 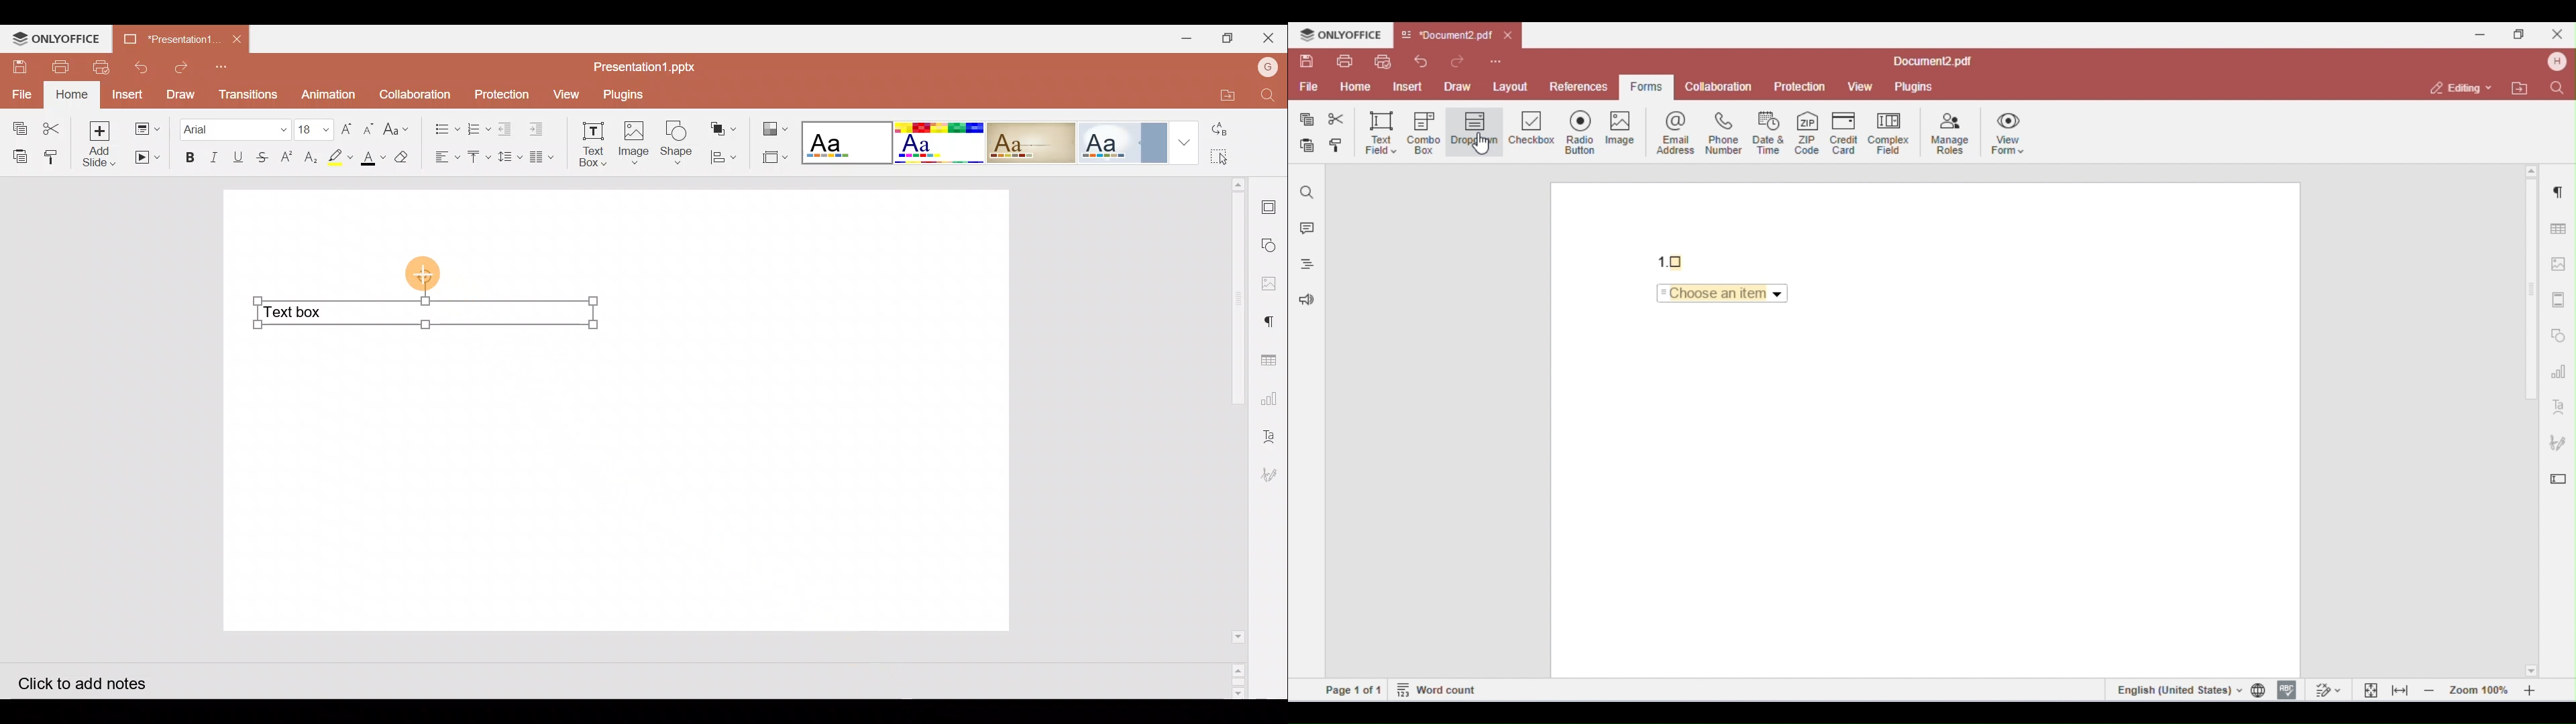 What do you see at coordinates (1030, 140) in the screenshot?
I see `Classic` at bounding box center [1030, 140].